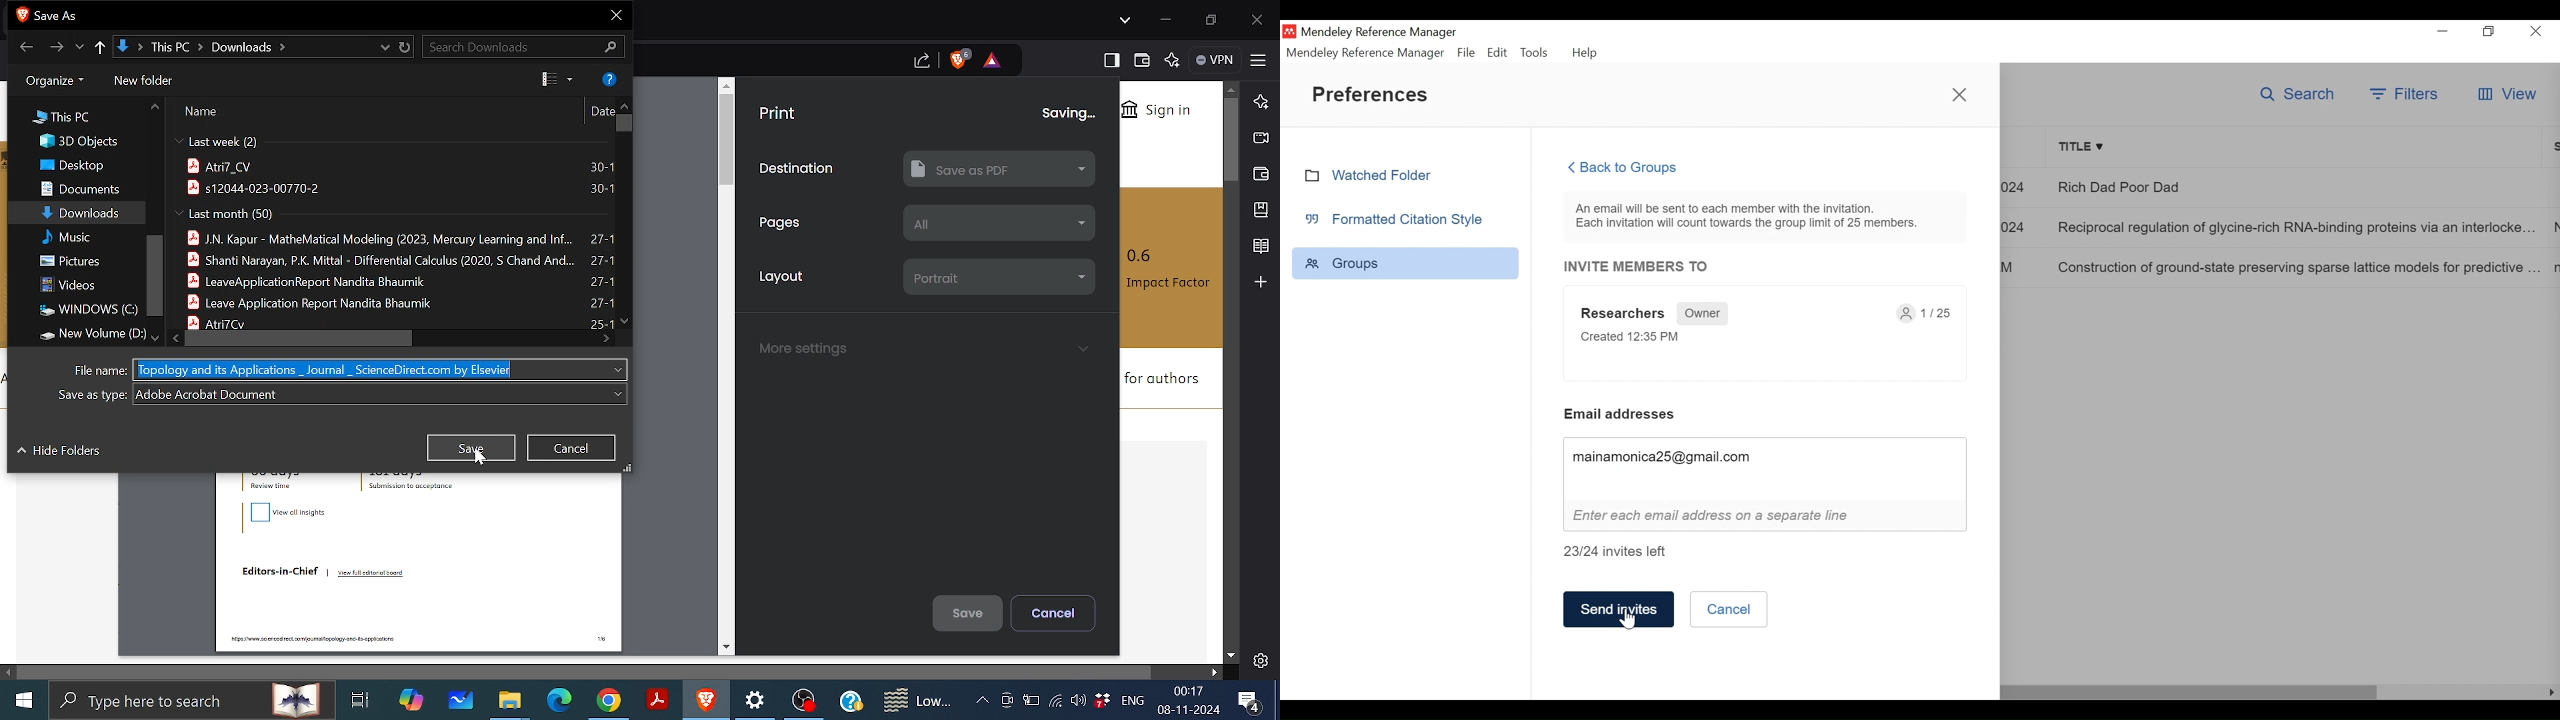 The image size is (2576, 728). Describe the element at coordinates (1628, 340) in the screenshot. I see `Created 12:35 PM` at that location.